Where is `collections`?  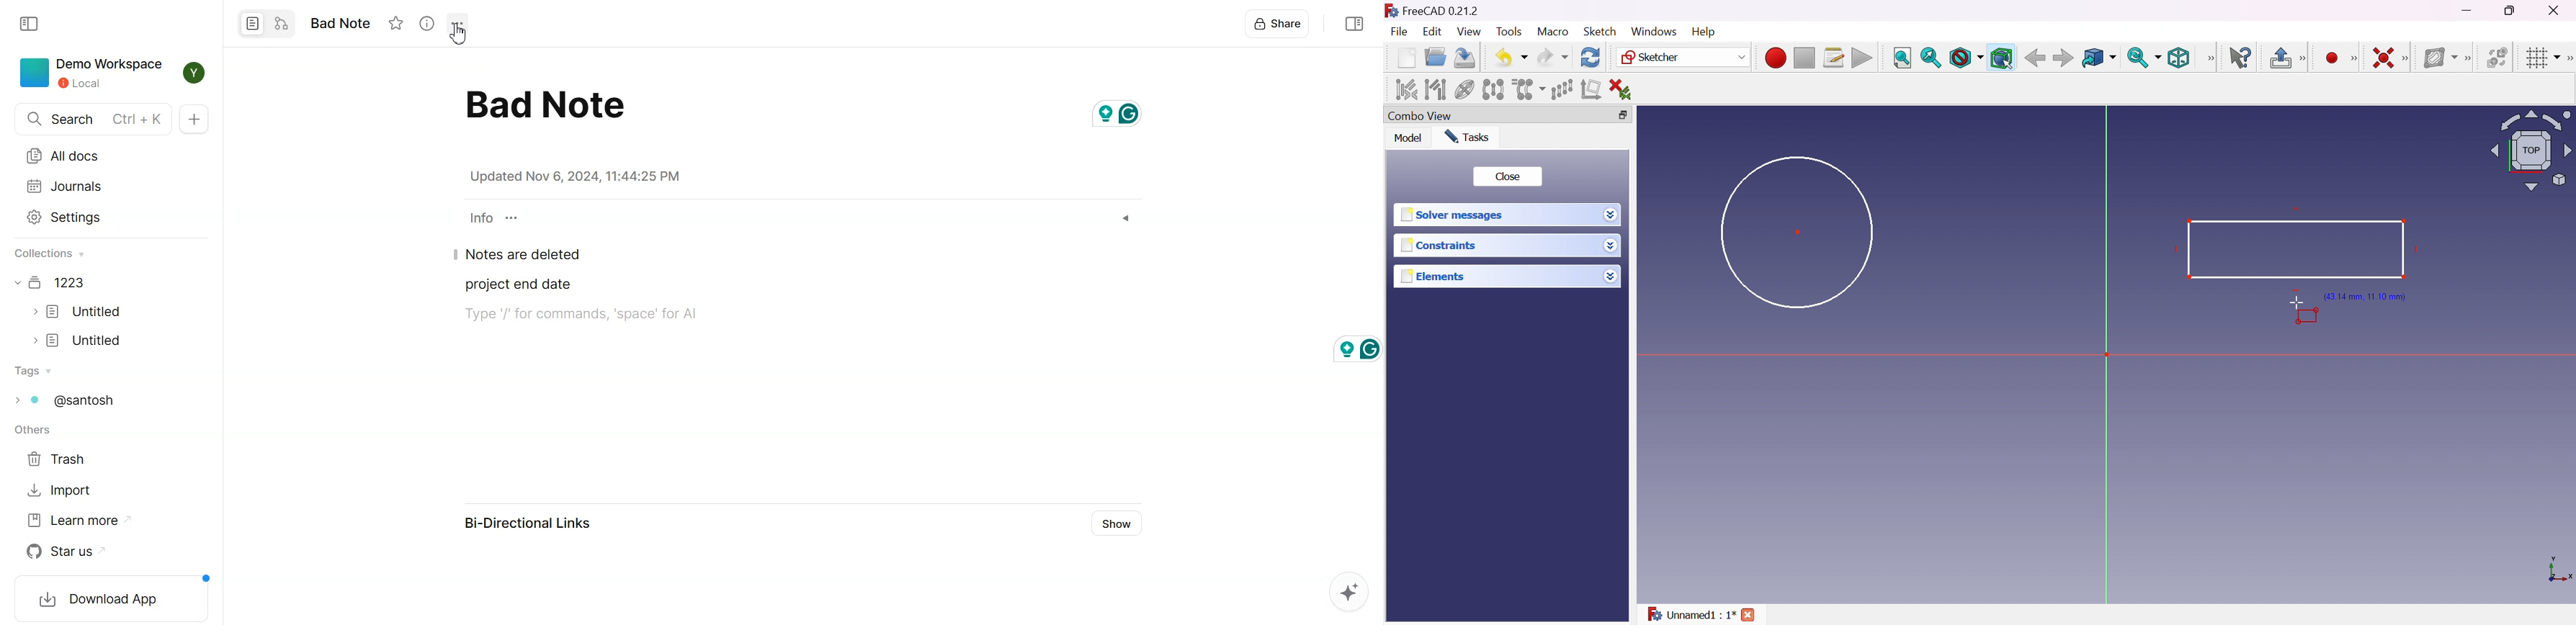
collections is located at coordinates (51, 254).